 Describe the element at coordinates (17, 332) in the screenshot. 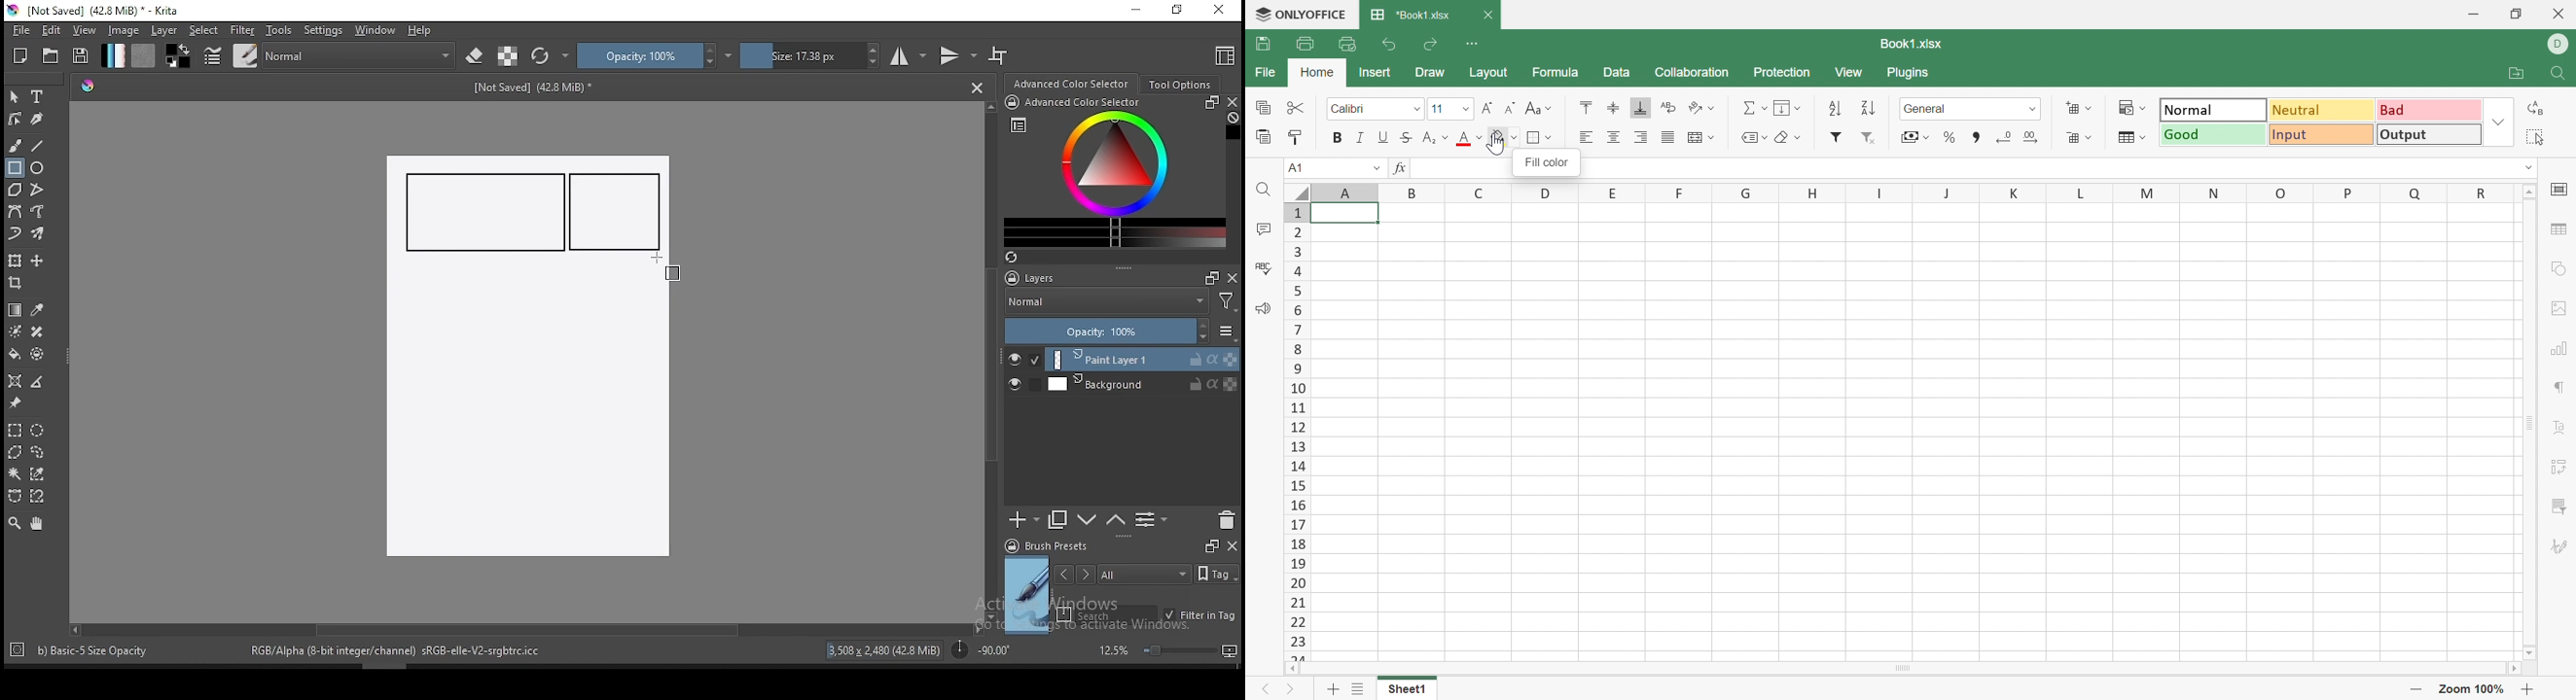

I see `colorize mask tool` at that location.